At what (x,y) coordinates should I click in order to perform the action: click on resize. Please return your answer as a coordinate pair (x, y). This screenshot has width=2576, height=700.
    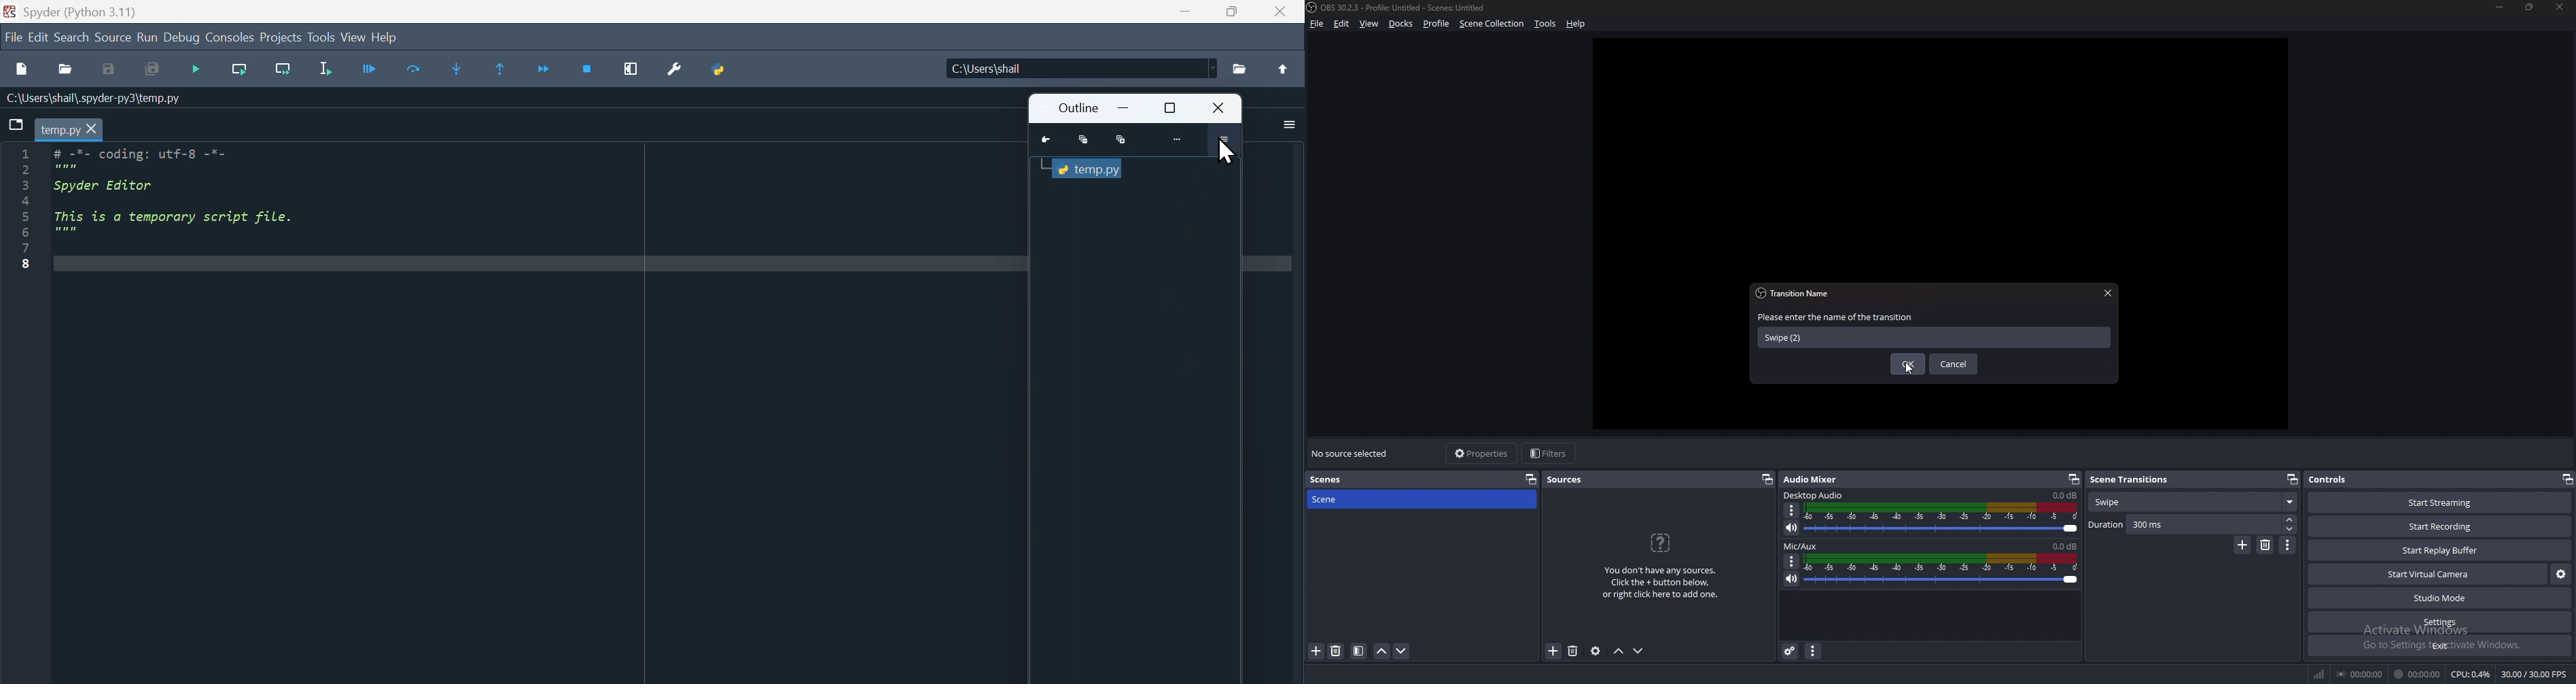
    Looking at the image, I should click on (2530, 7).